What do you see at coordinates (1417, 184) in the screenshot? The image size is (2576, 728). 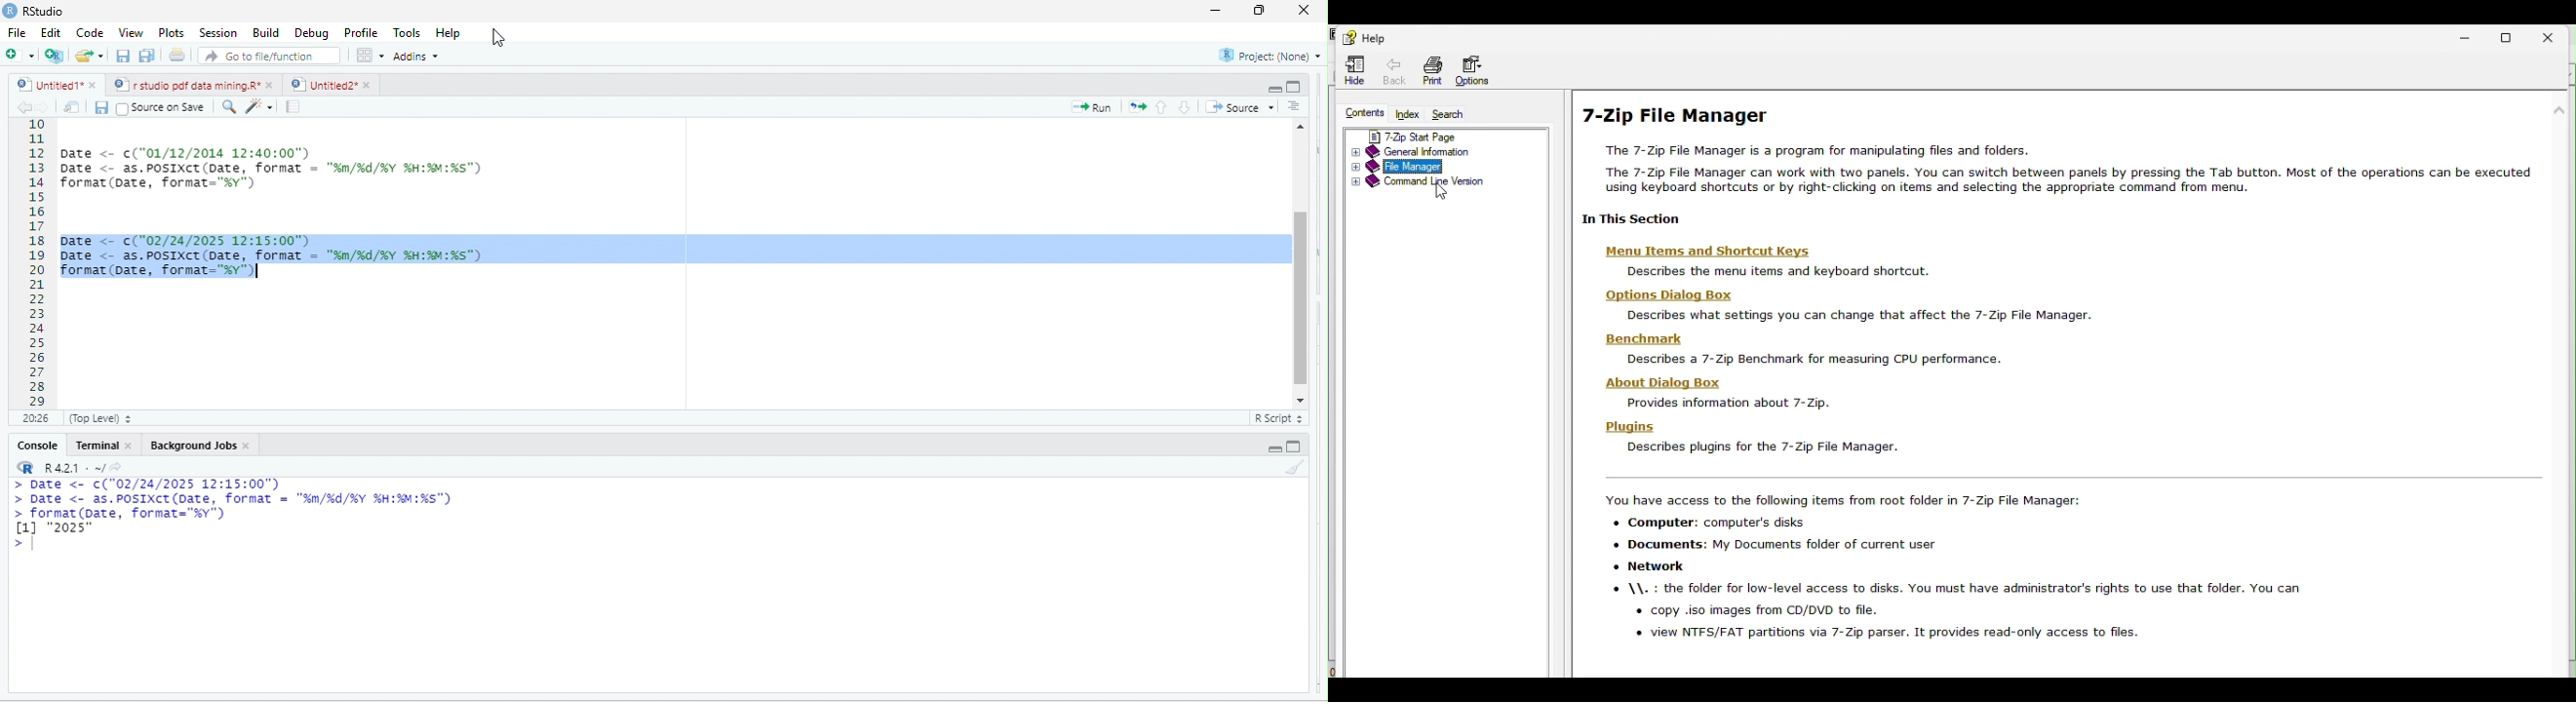 I see `Command line version` at bounding box center [1417, 184].